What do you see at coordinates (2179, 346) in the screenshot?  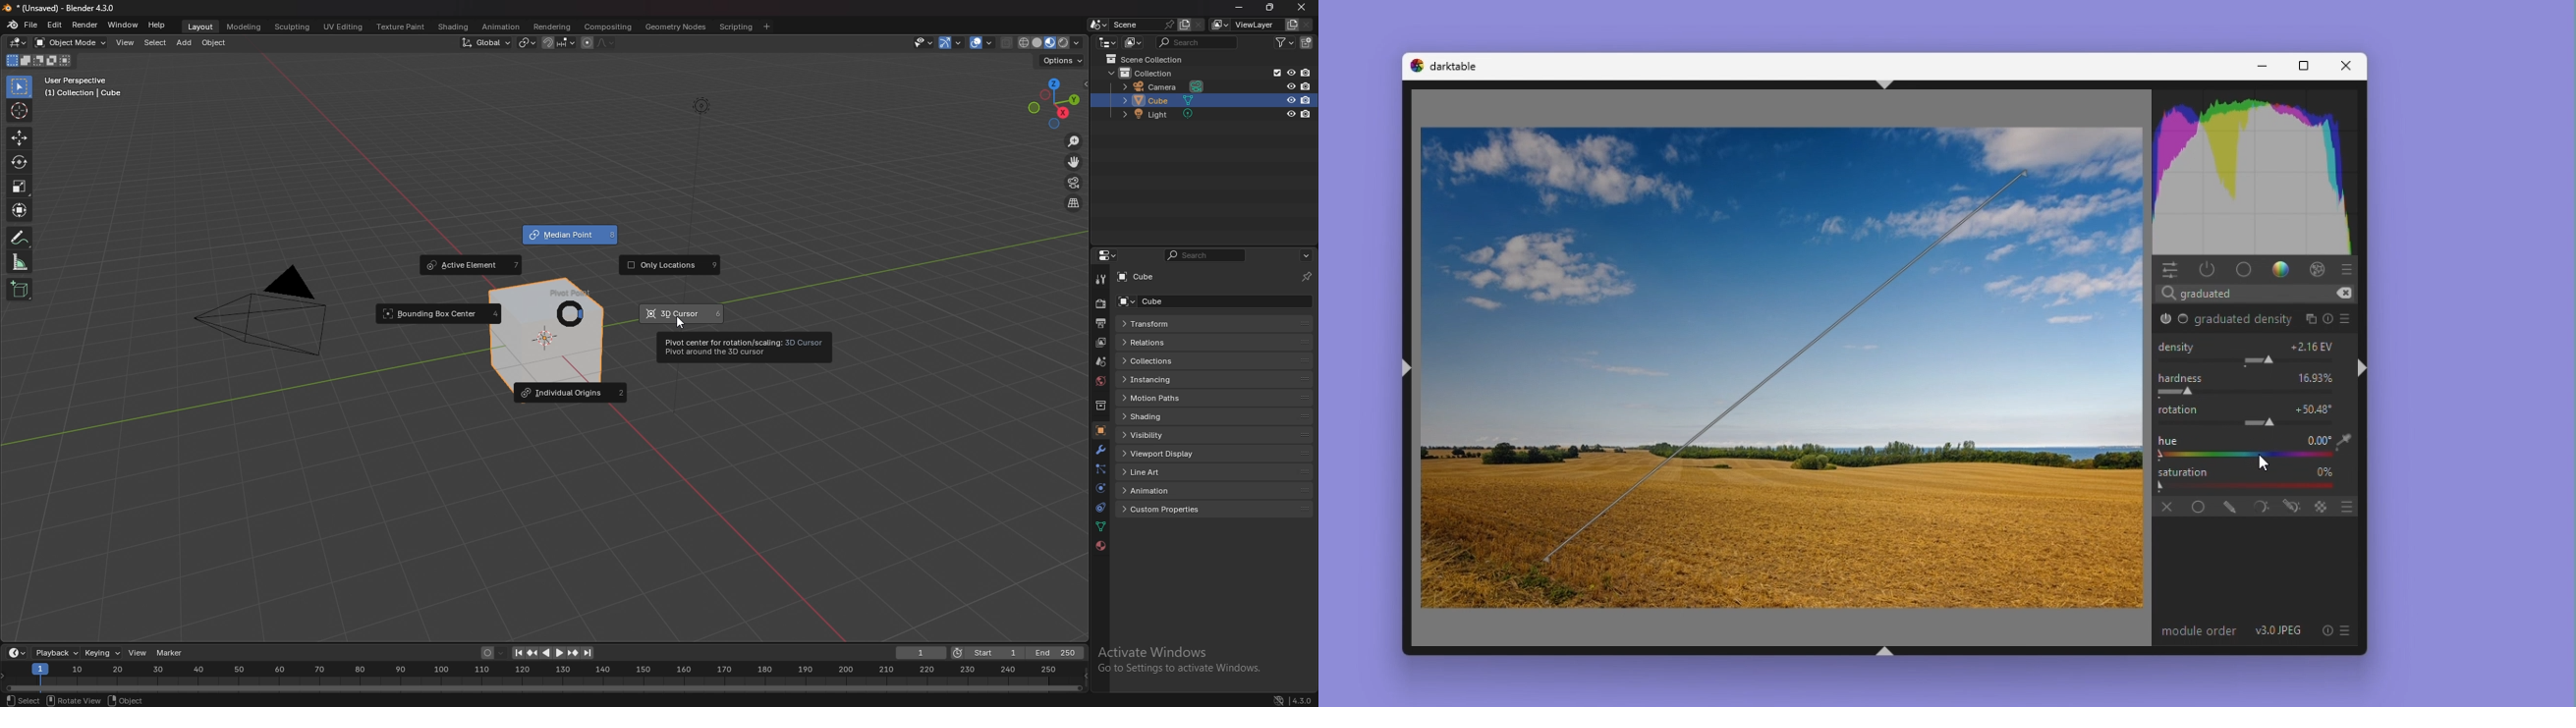 I see `Density` at bounding box center [2179, 346].